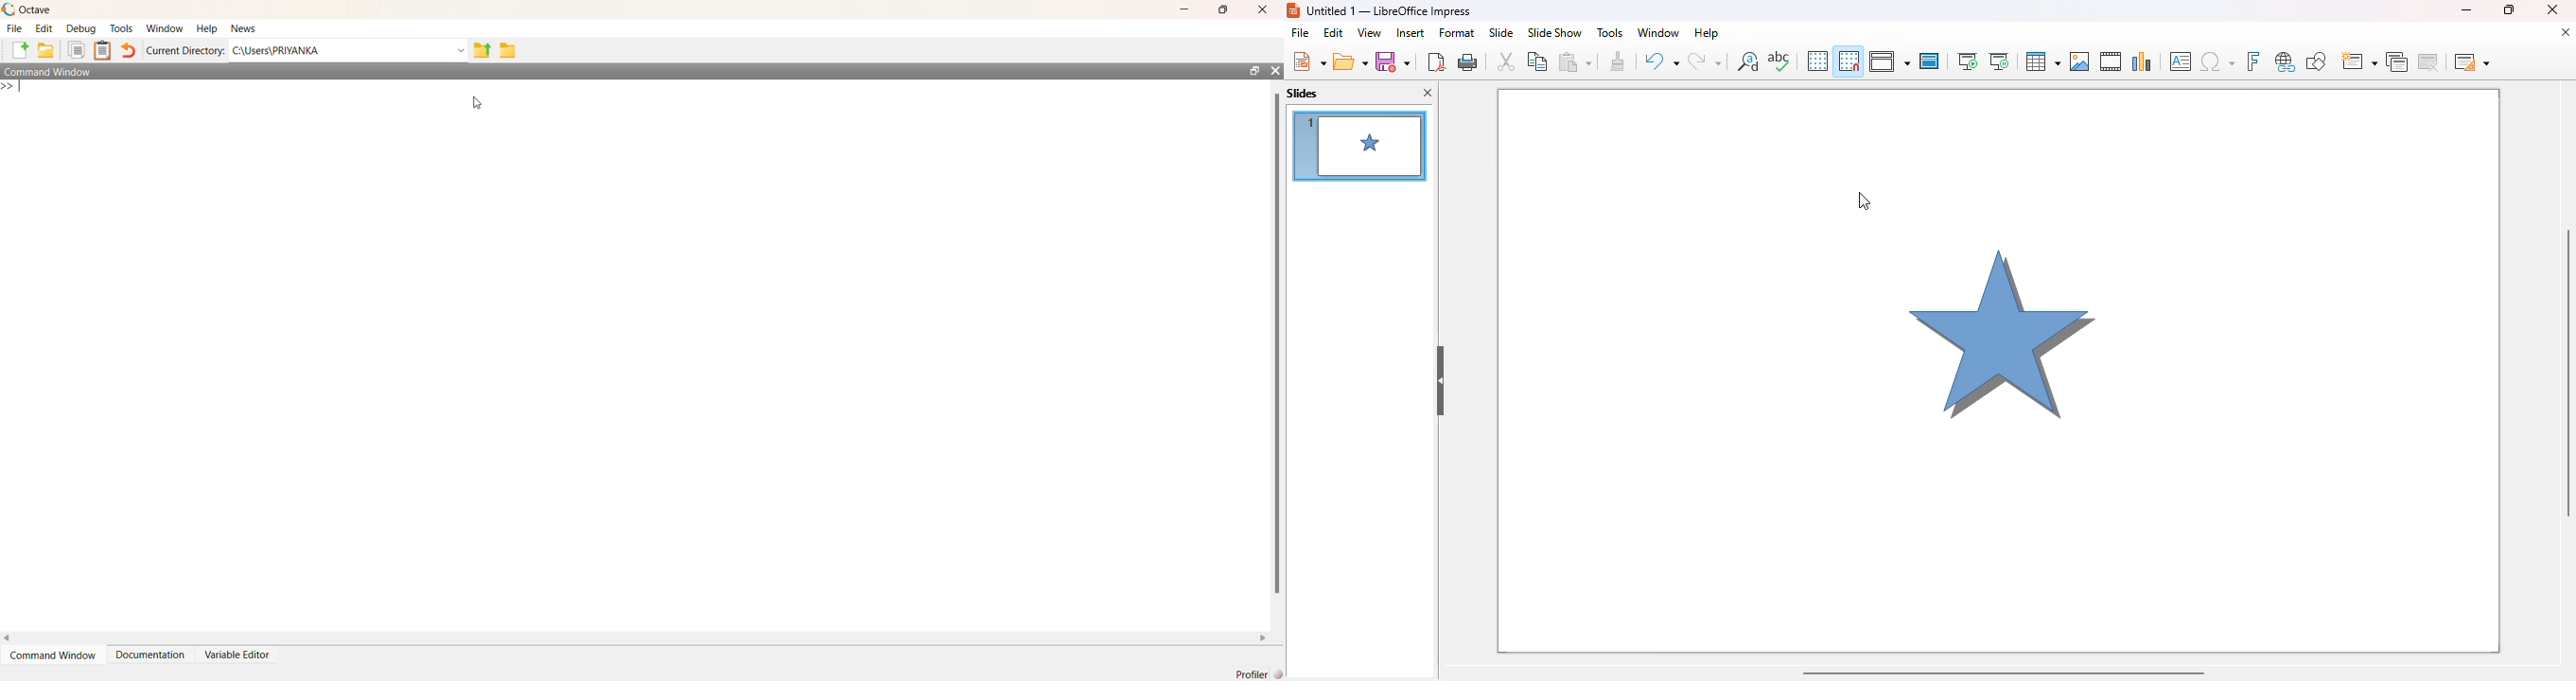  I want to click on move left, so click(8, 636).